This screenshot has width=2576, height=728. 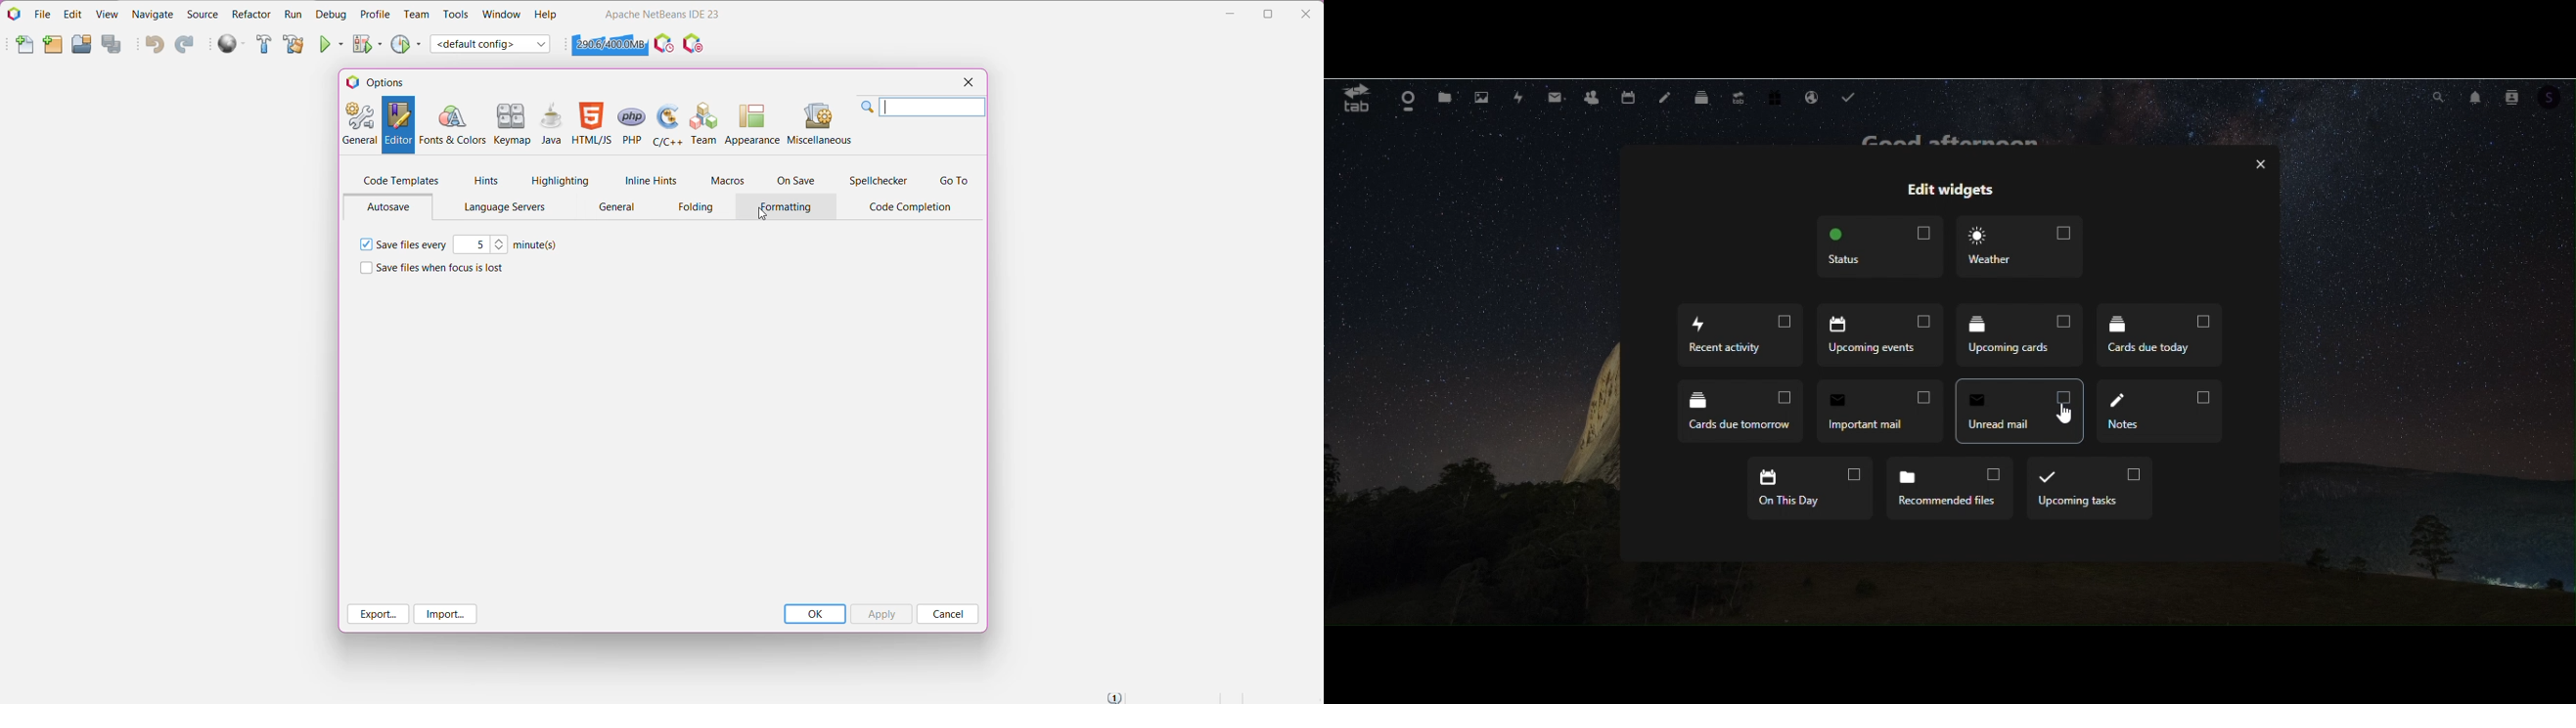 What do you see at coordinates (1879, 334) in the screenshot?
I see `Upcoming event` at bounding box center [1879, 334].